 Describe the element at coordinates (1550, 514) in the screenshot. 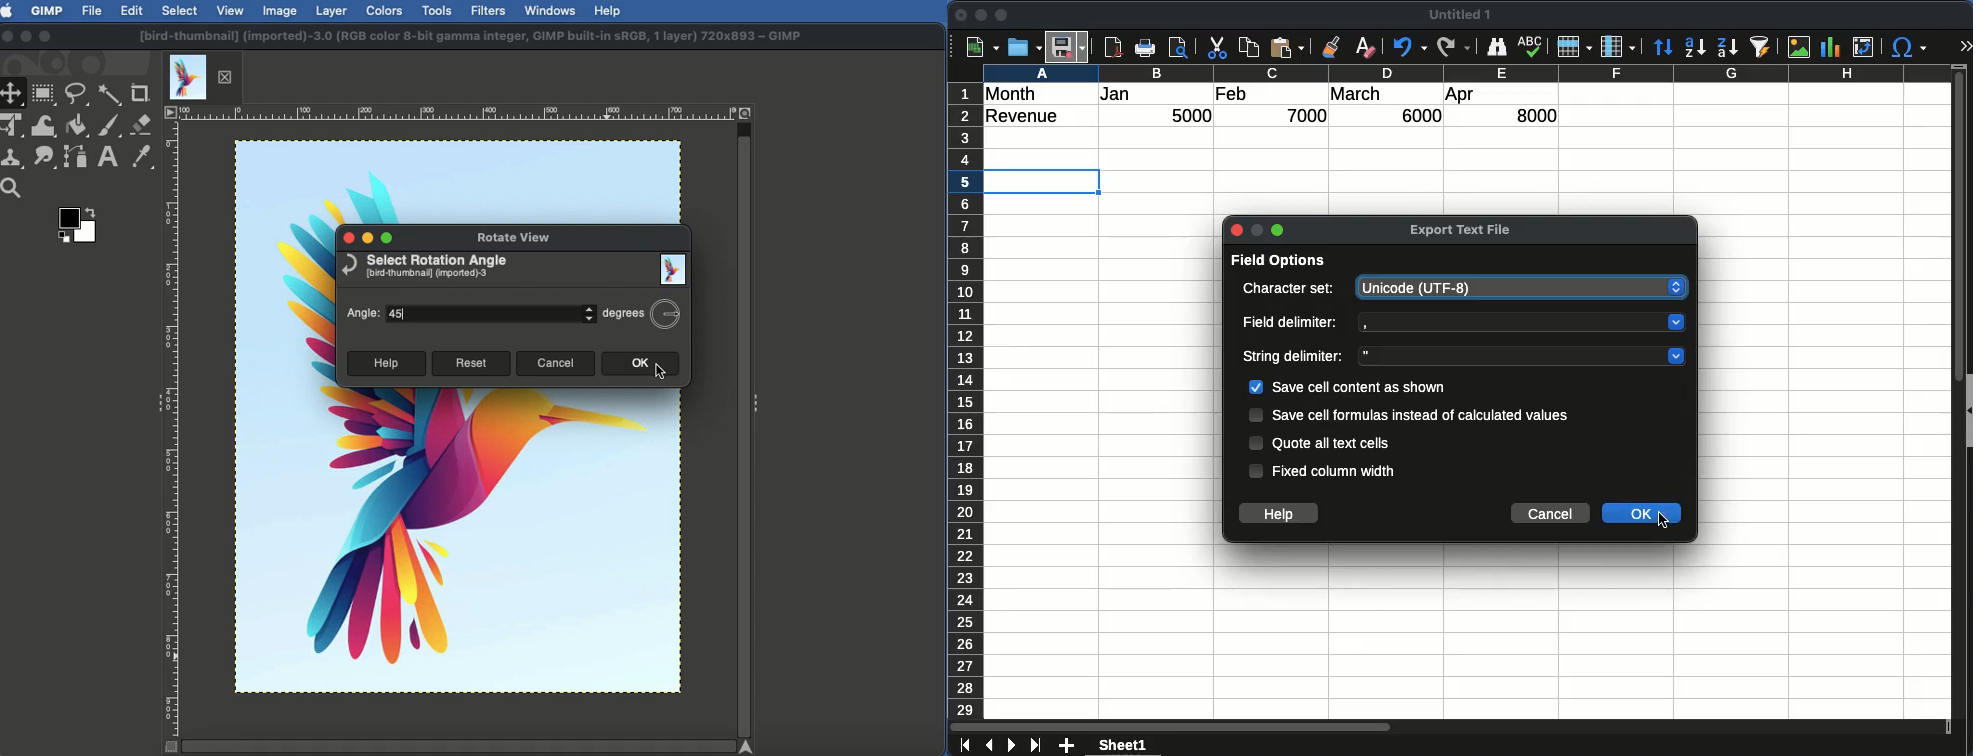

I see `cancel` at that location.